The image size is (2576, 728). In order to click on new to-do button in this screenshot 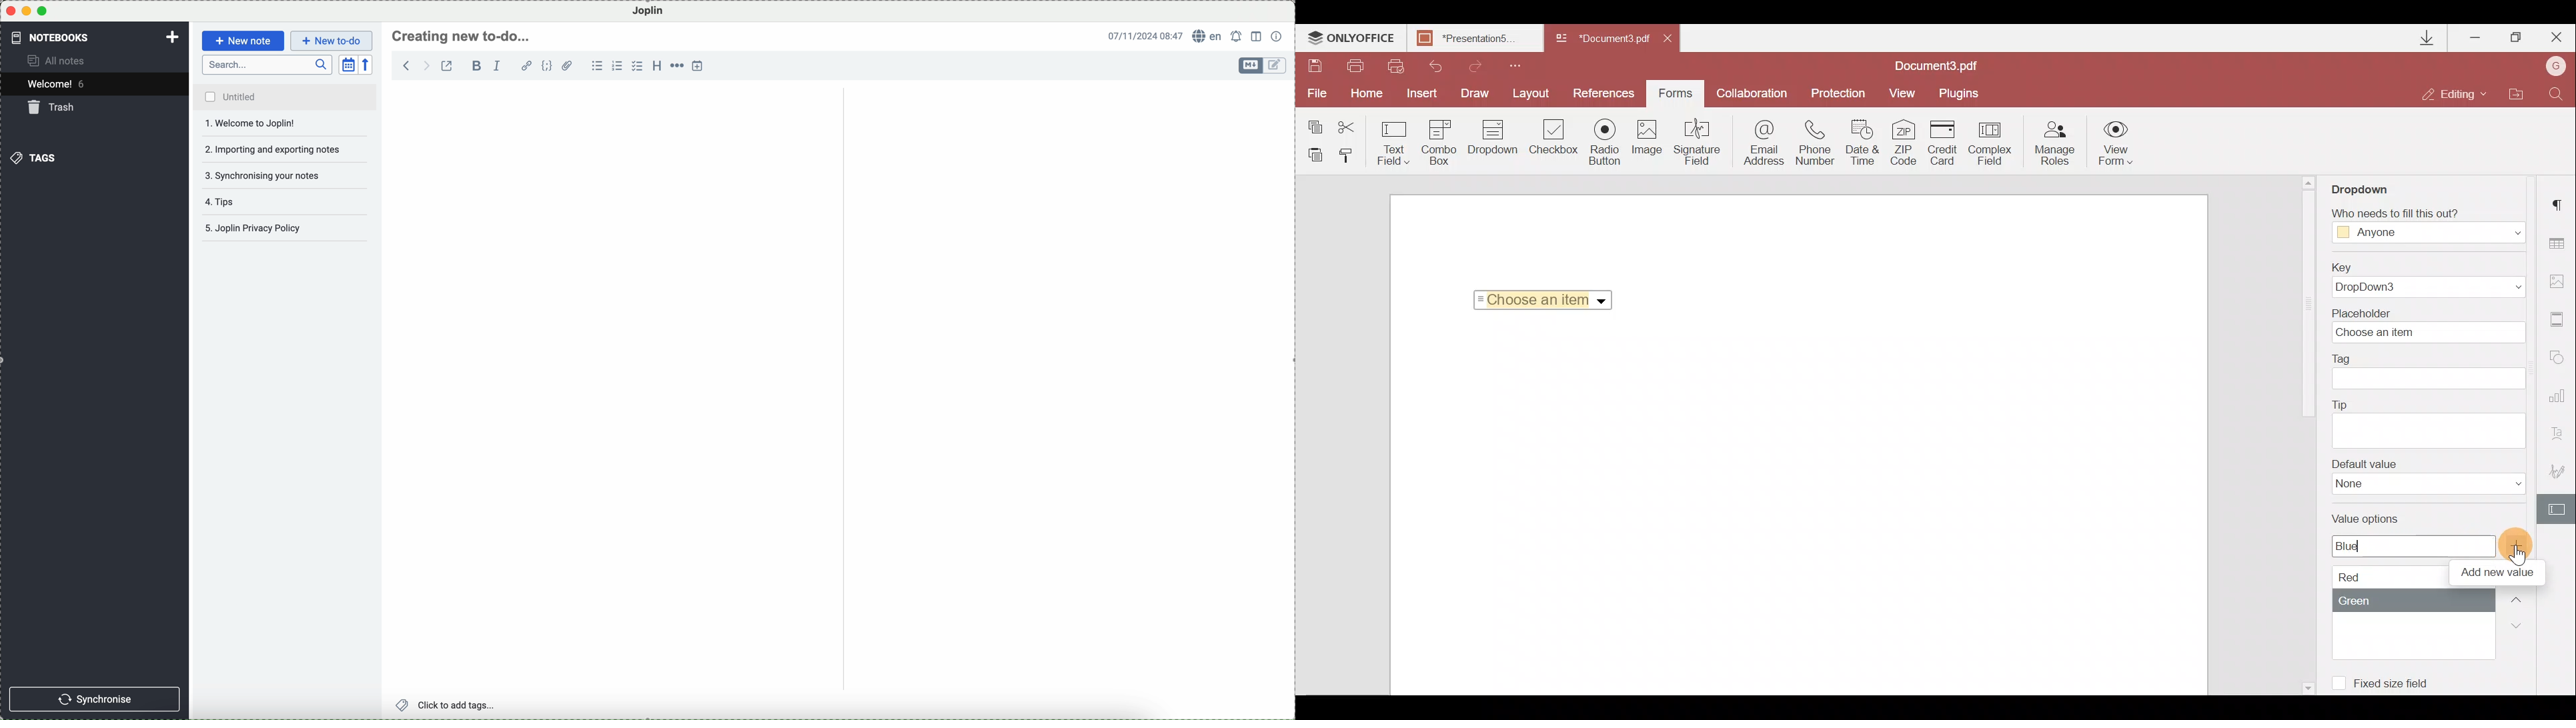, I will do `click(331, 41)`.